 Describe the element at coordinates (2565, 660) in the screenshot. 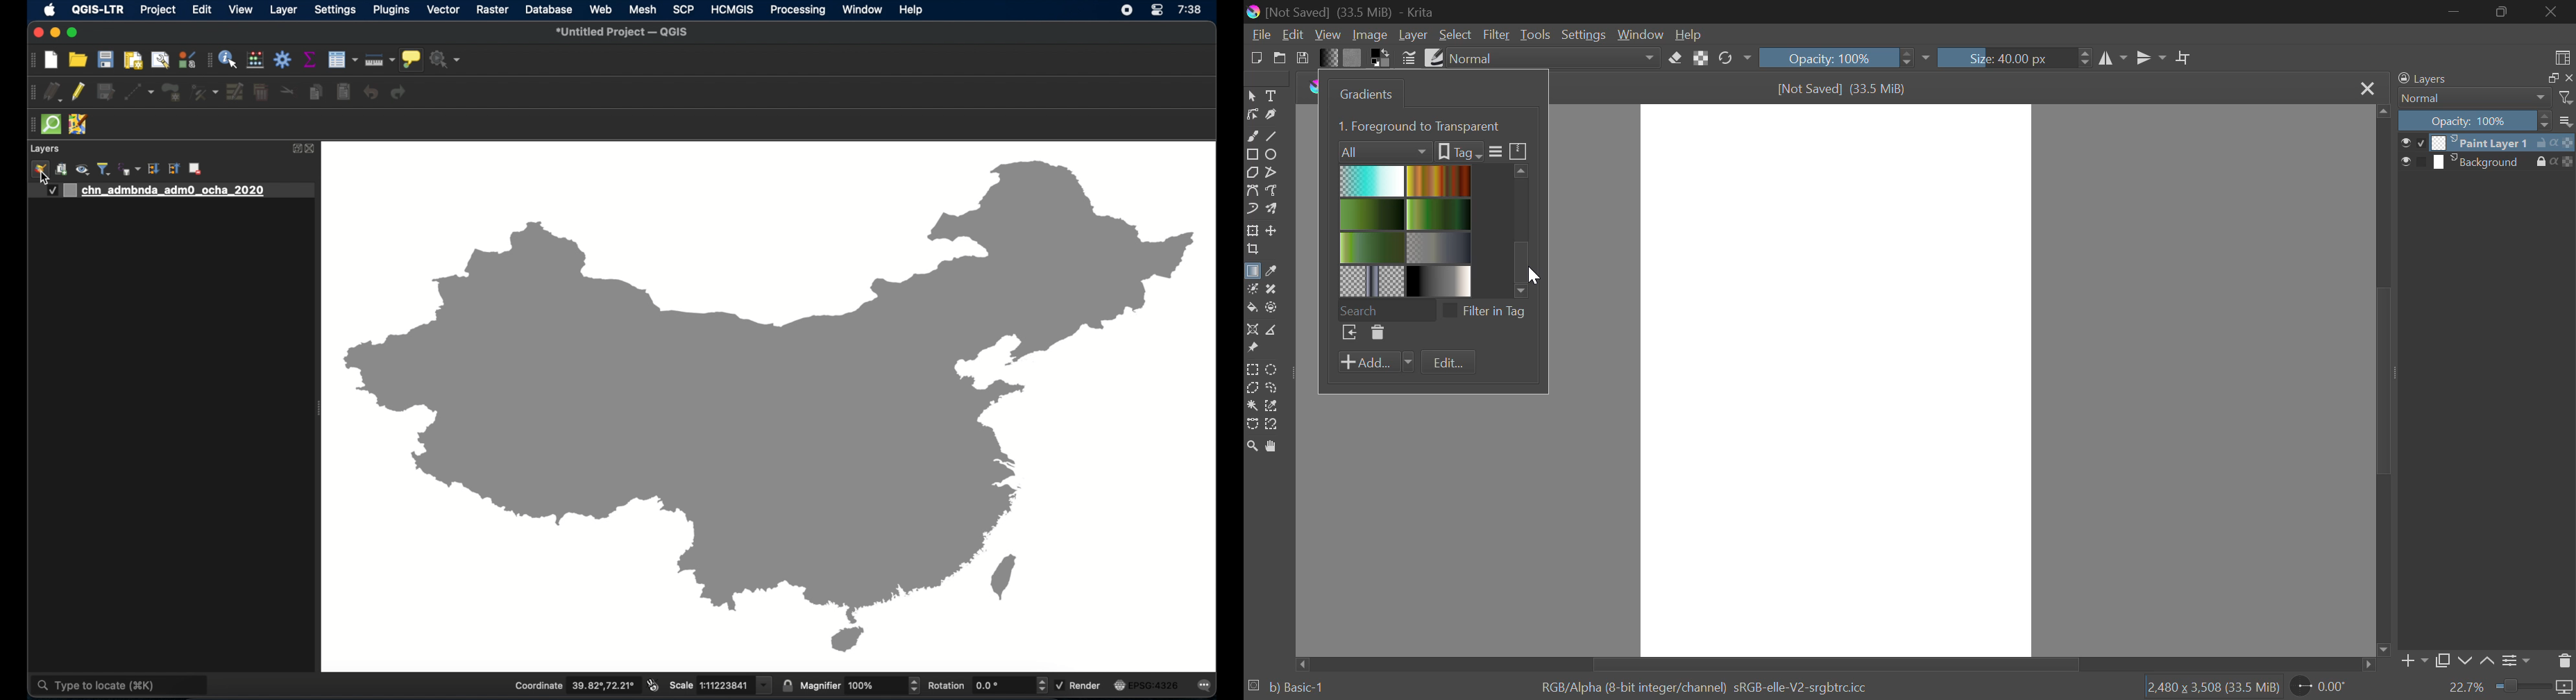

I see `Delete Layer` at that location.